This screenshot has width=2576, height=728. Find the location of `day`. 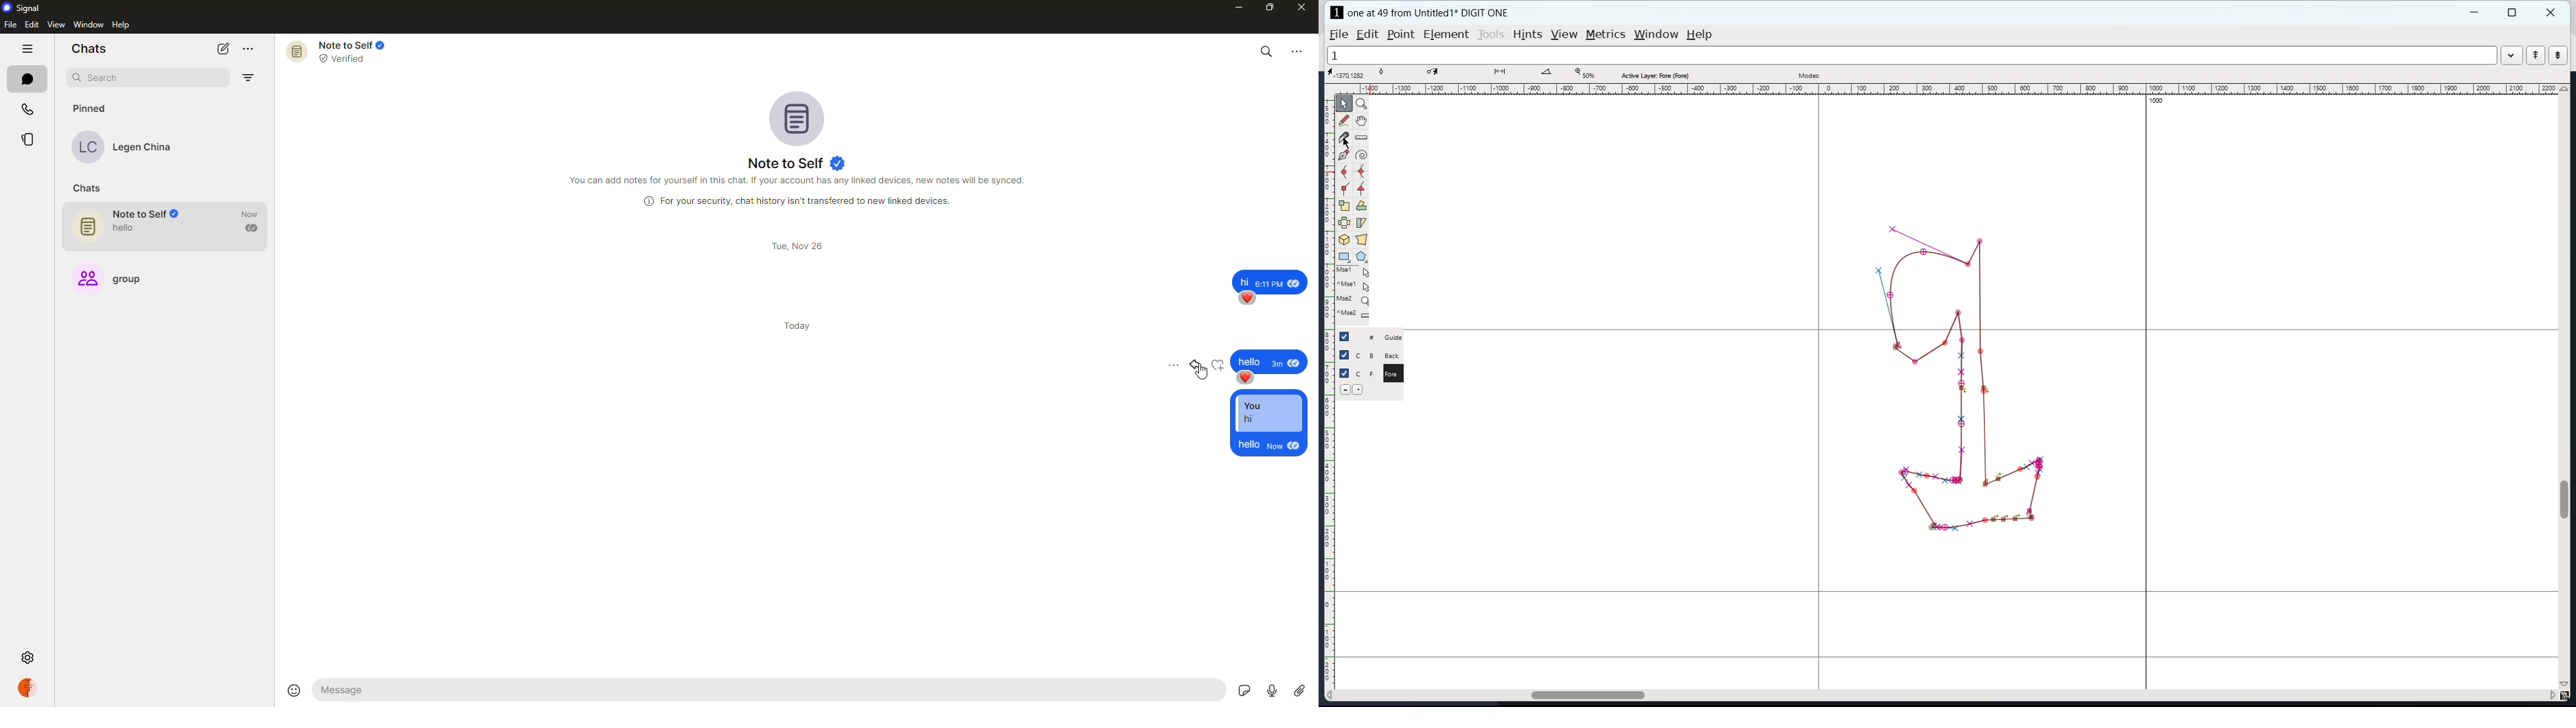

day is located at coordinates (797, 246).